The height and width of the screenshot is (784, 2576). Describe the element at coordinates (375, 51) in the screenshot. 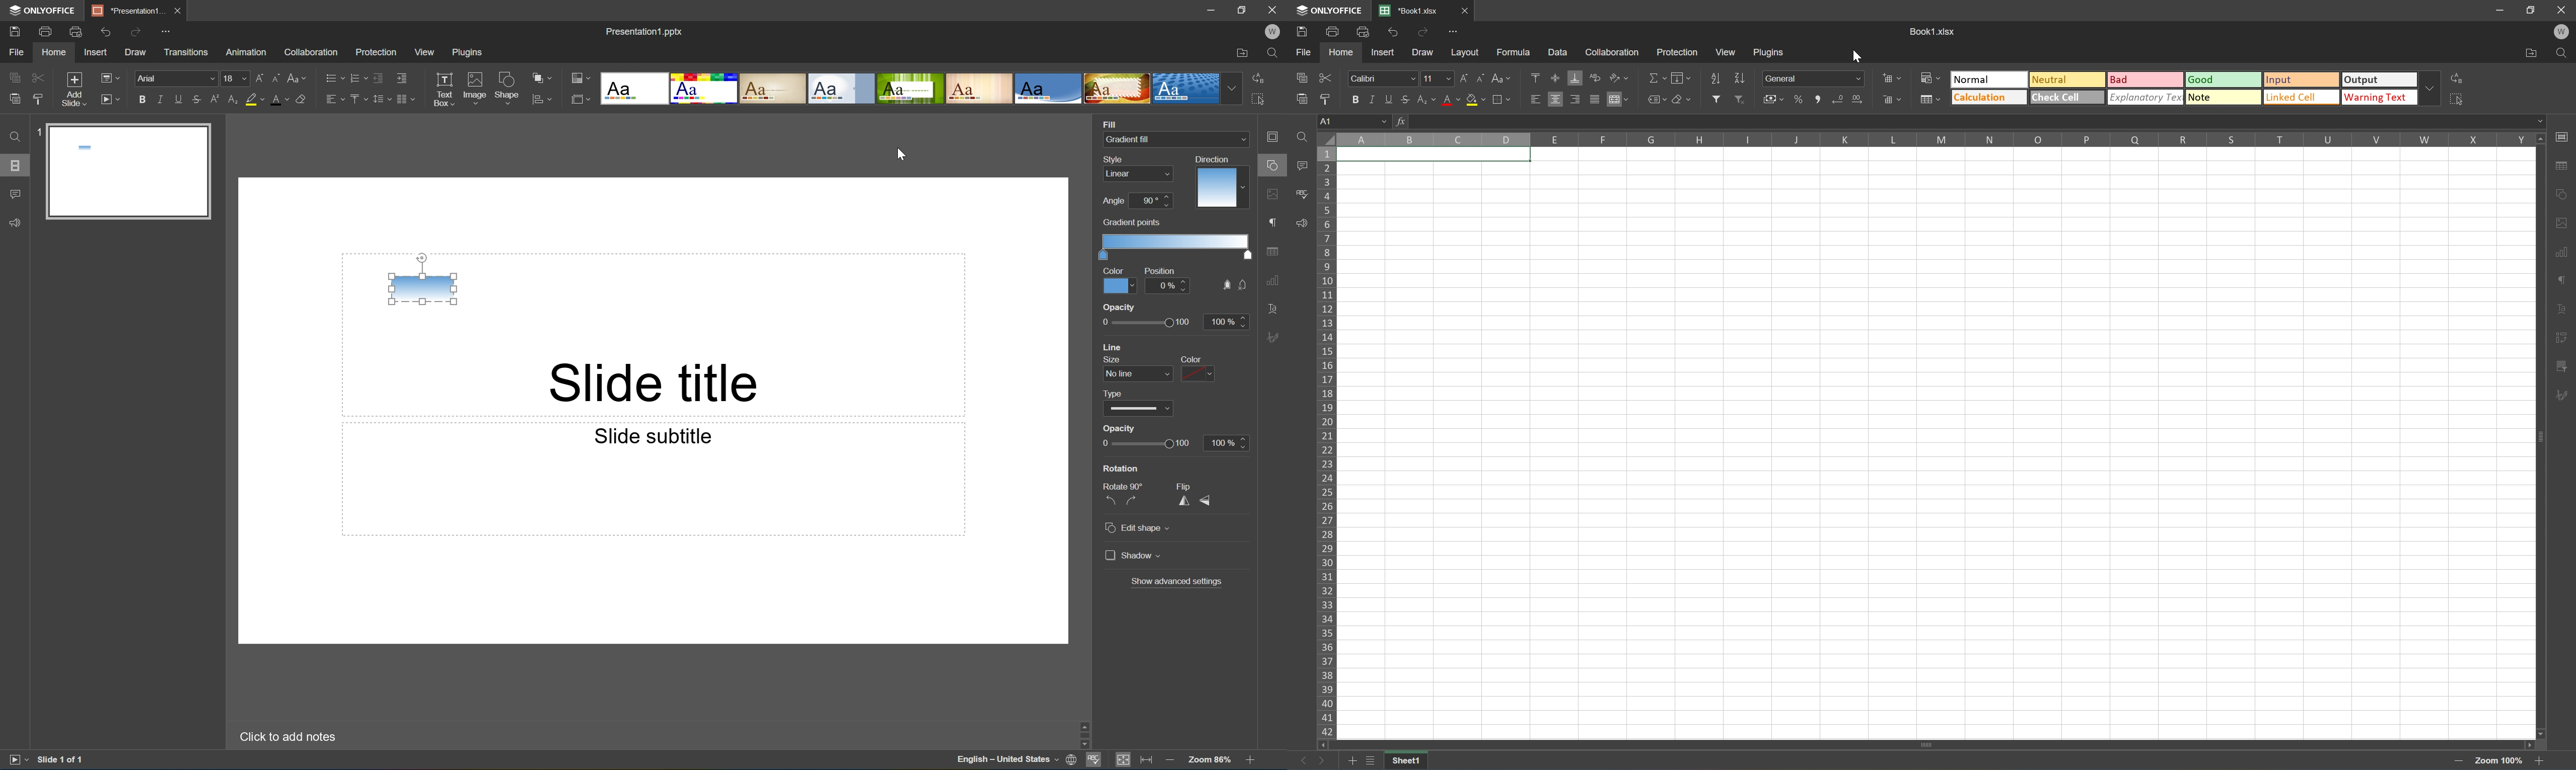

I see `Protection` at that location.